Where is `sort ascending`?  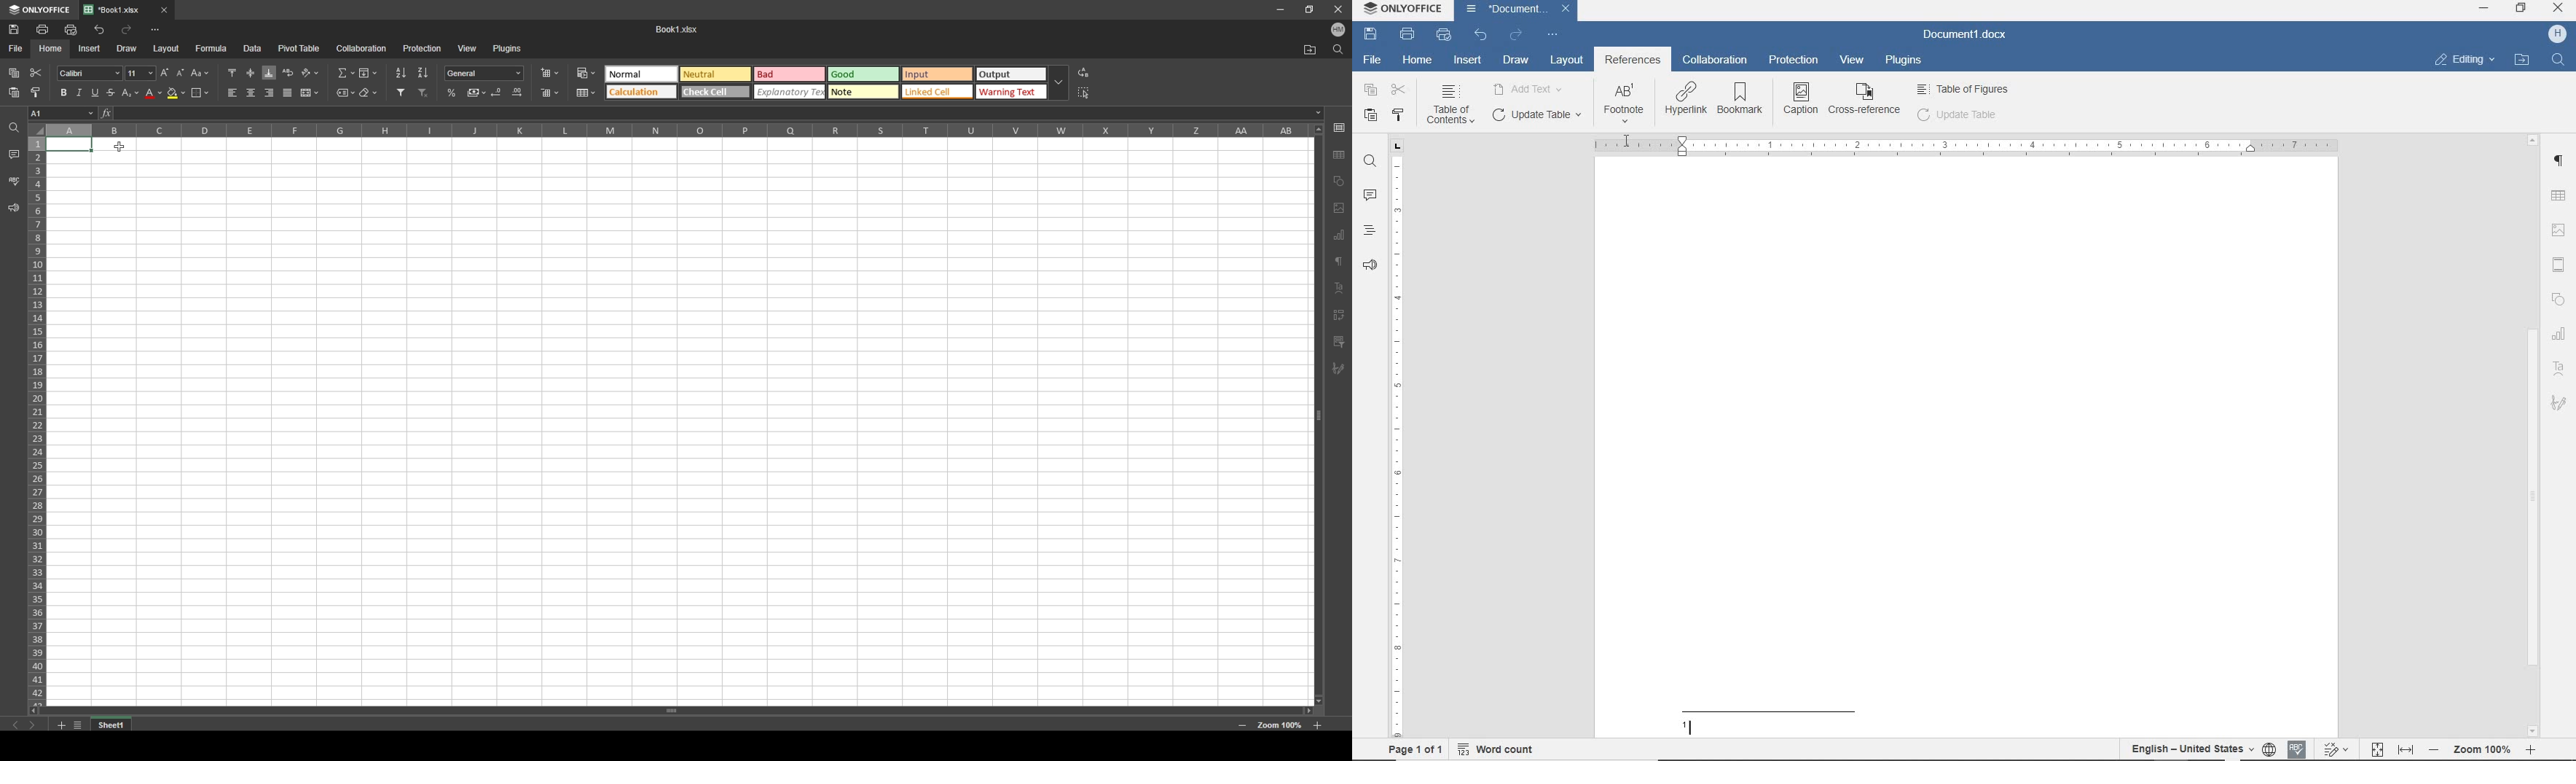 sort ascending is located at coordinates (401, 73).